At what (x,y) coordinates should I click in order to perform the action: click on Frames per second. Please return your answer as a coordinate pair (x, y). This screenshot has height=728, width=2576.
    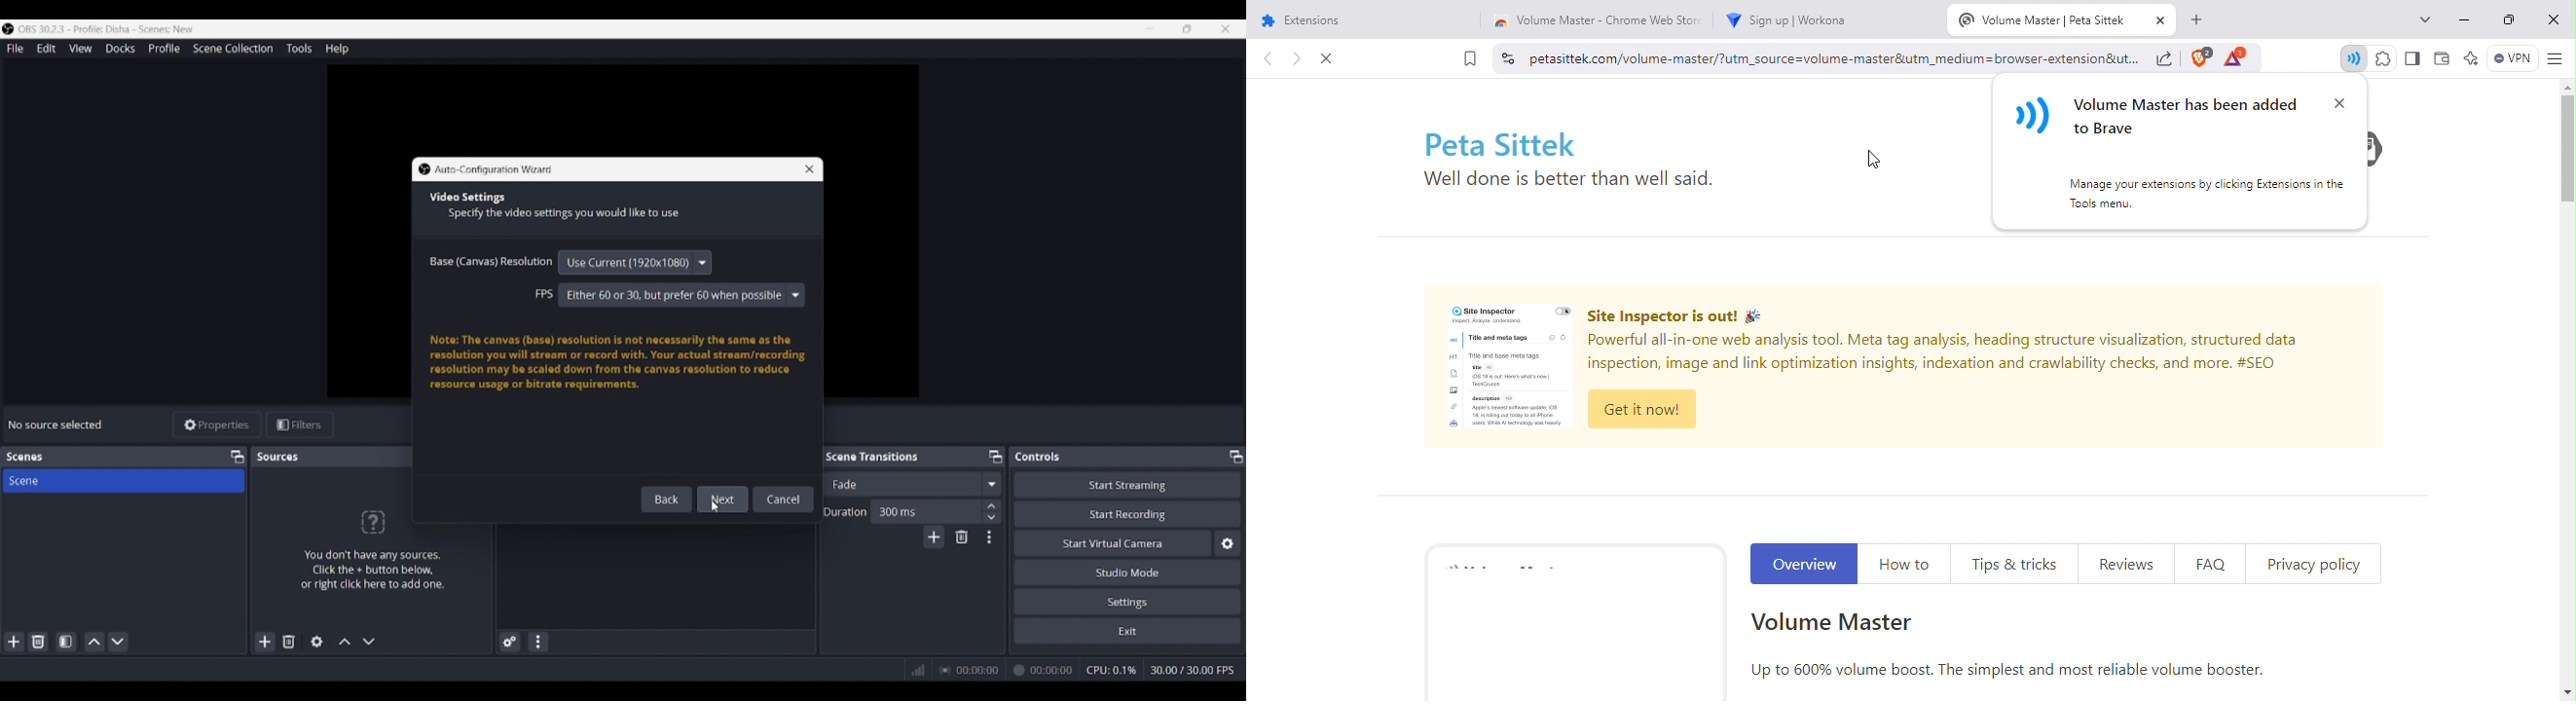
    Looking at the image, I should click on (1192, 670).